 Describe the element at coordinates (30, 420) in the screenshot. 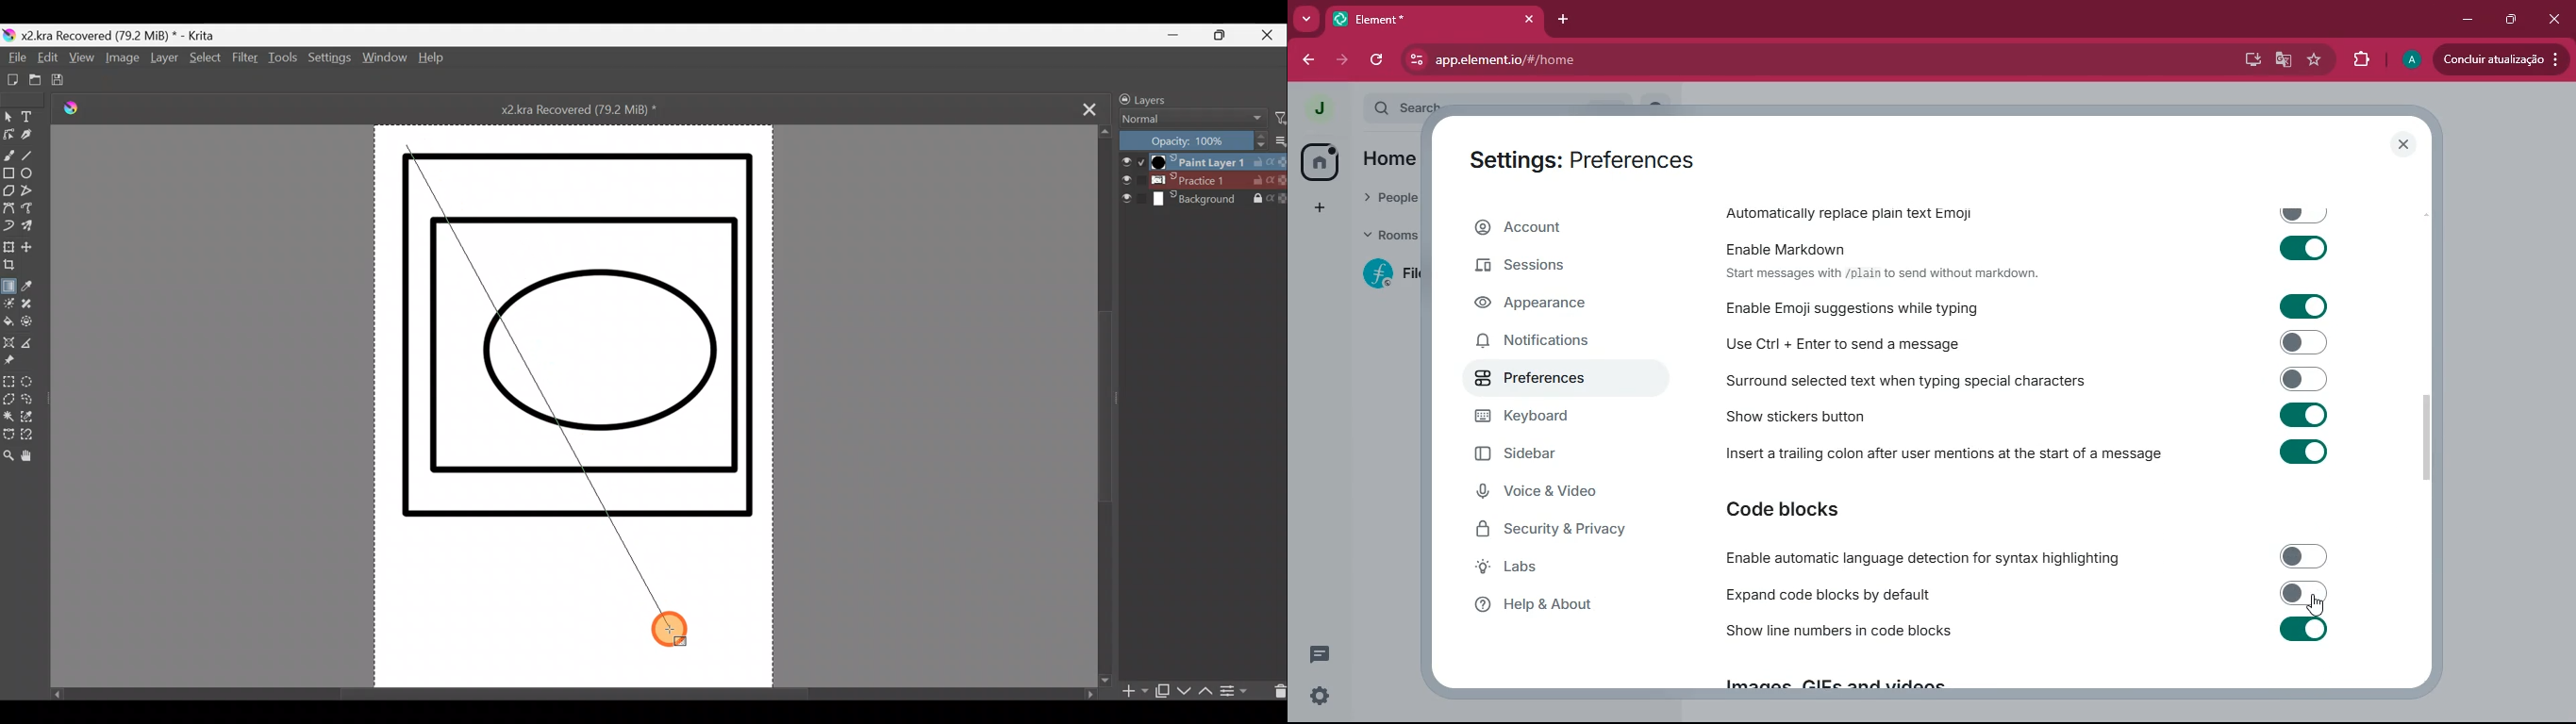

I see `Similar colour selection tool` at that location.